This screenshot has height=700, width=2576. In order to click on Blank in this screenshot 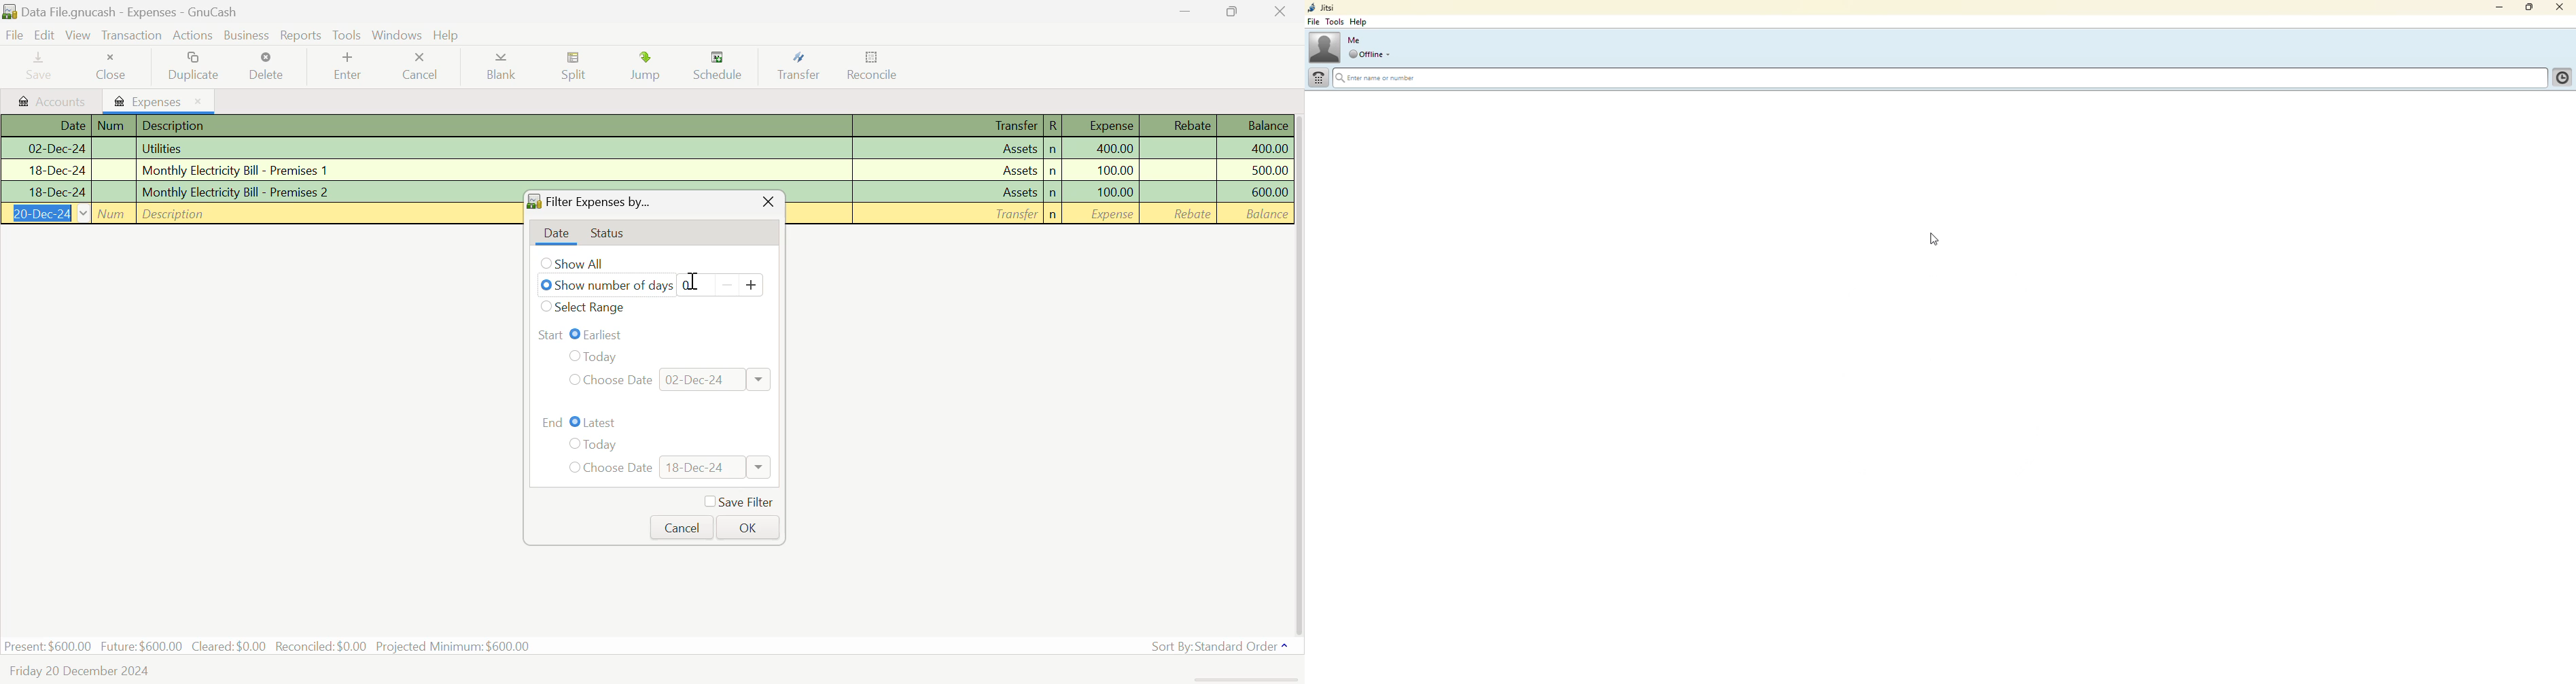, I will do `click(501, 68)`.